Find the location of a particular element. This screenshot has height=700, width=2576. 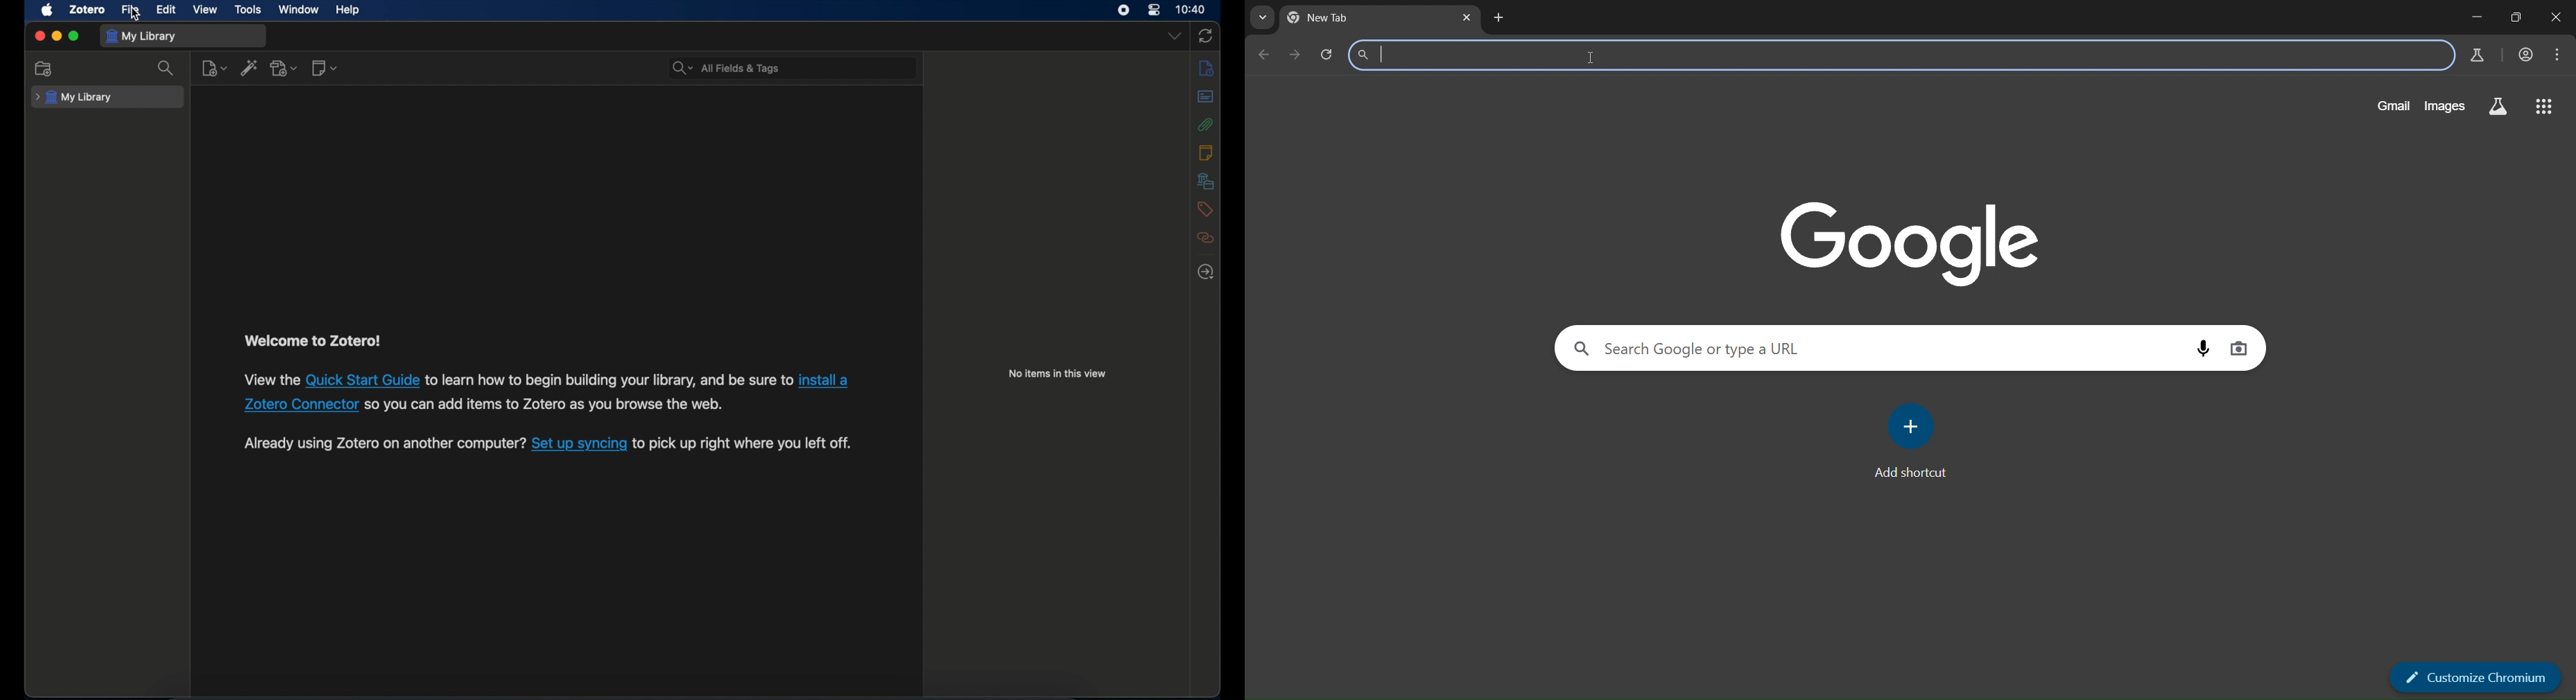

add shortcut is located at coordinates (1912, 440).